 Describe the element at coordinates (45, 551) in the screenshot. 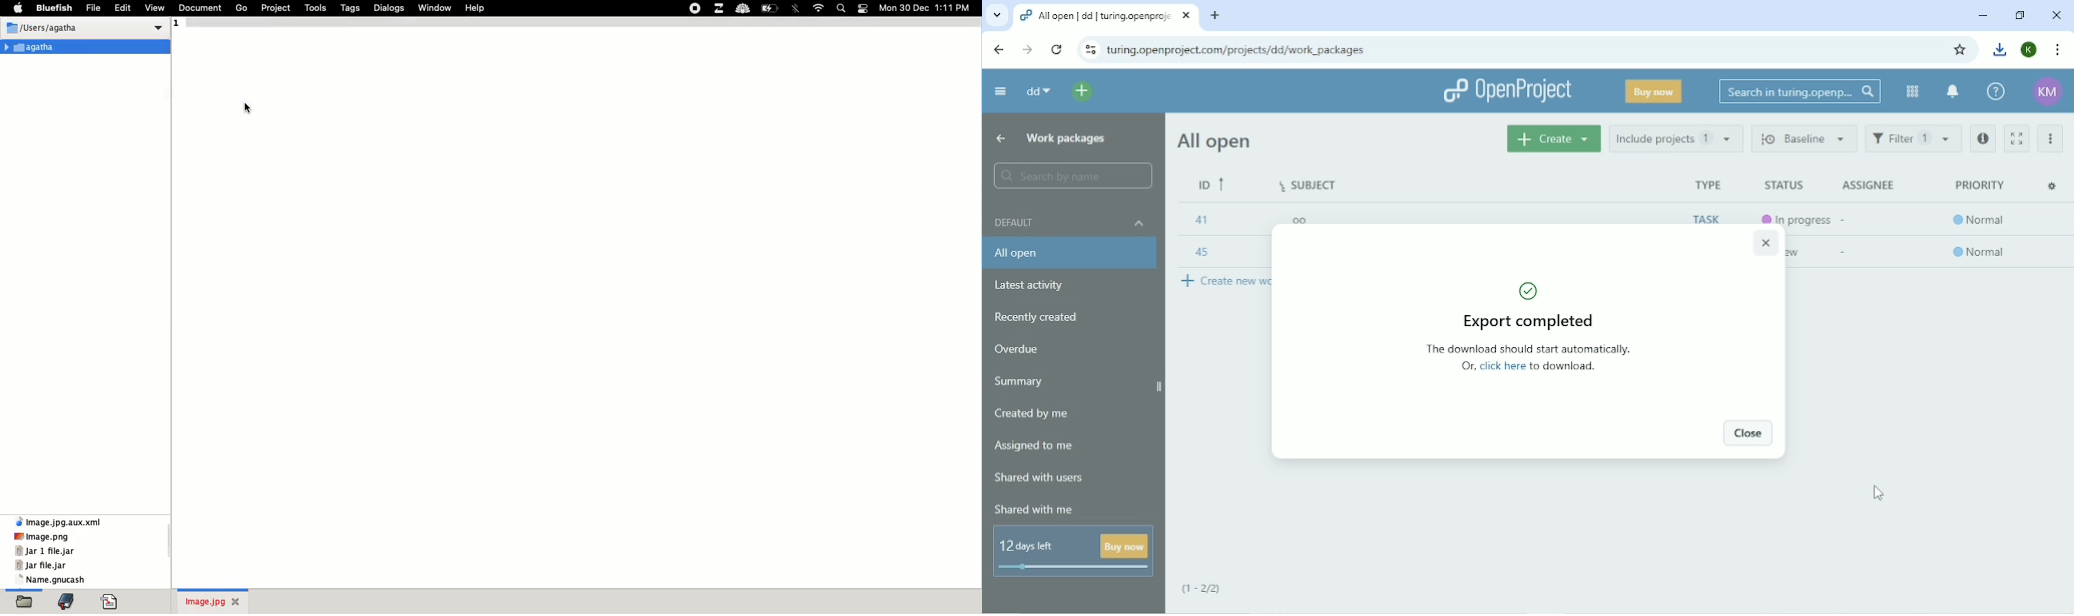

I see `jar 1 file.jar` at that location.